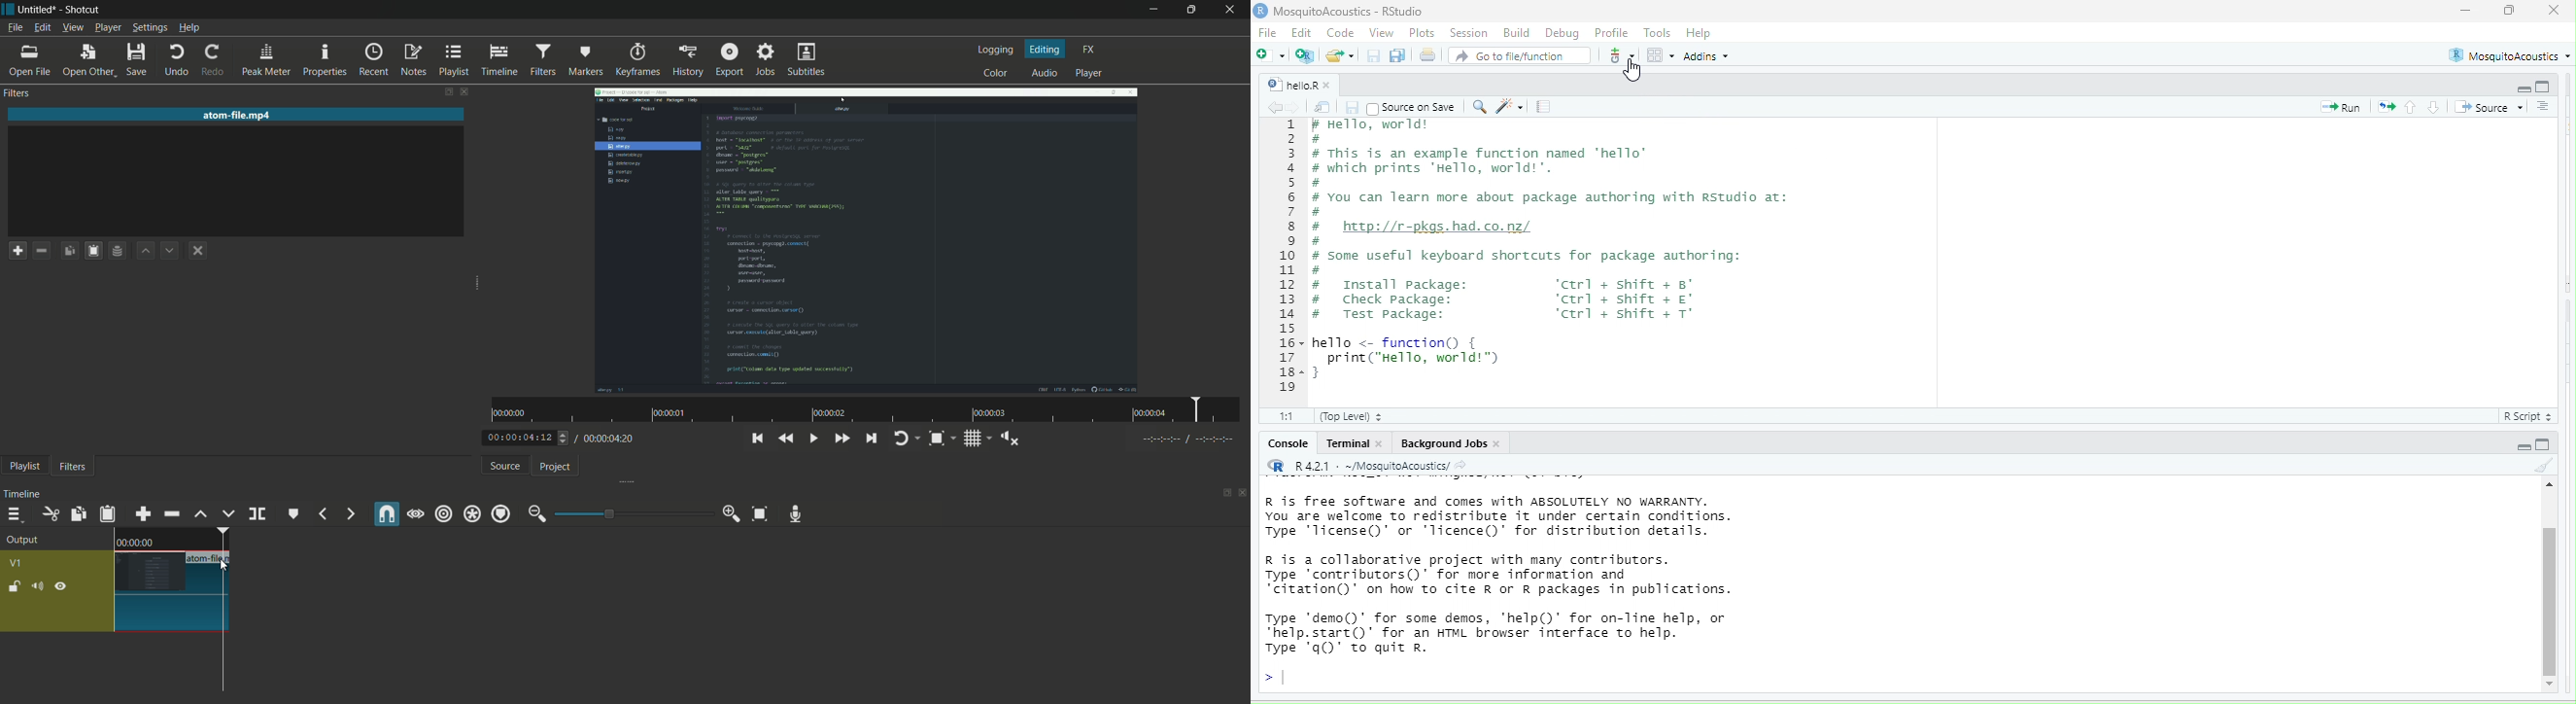  I want to click on hide, so click(62, 585).